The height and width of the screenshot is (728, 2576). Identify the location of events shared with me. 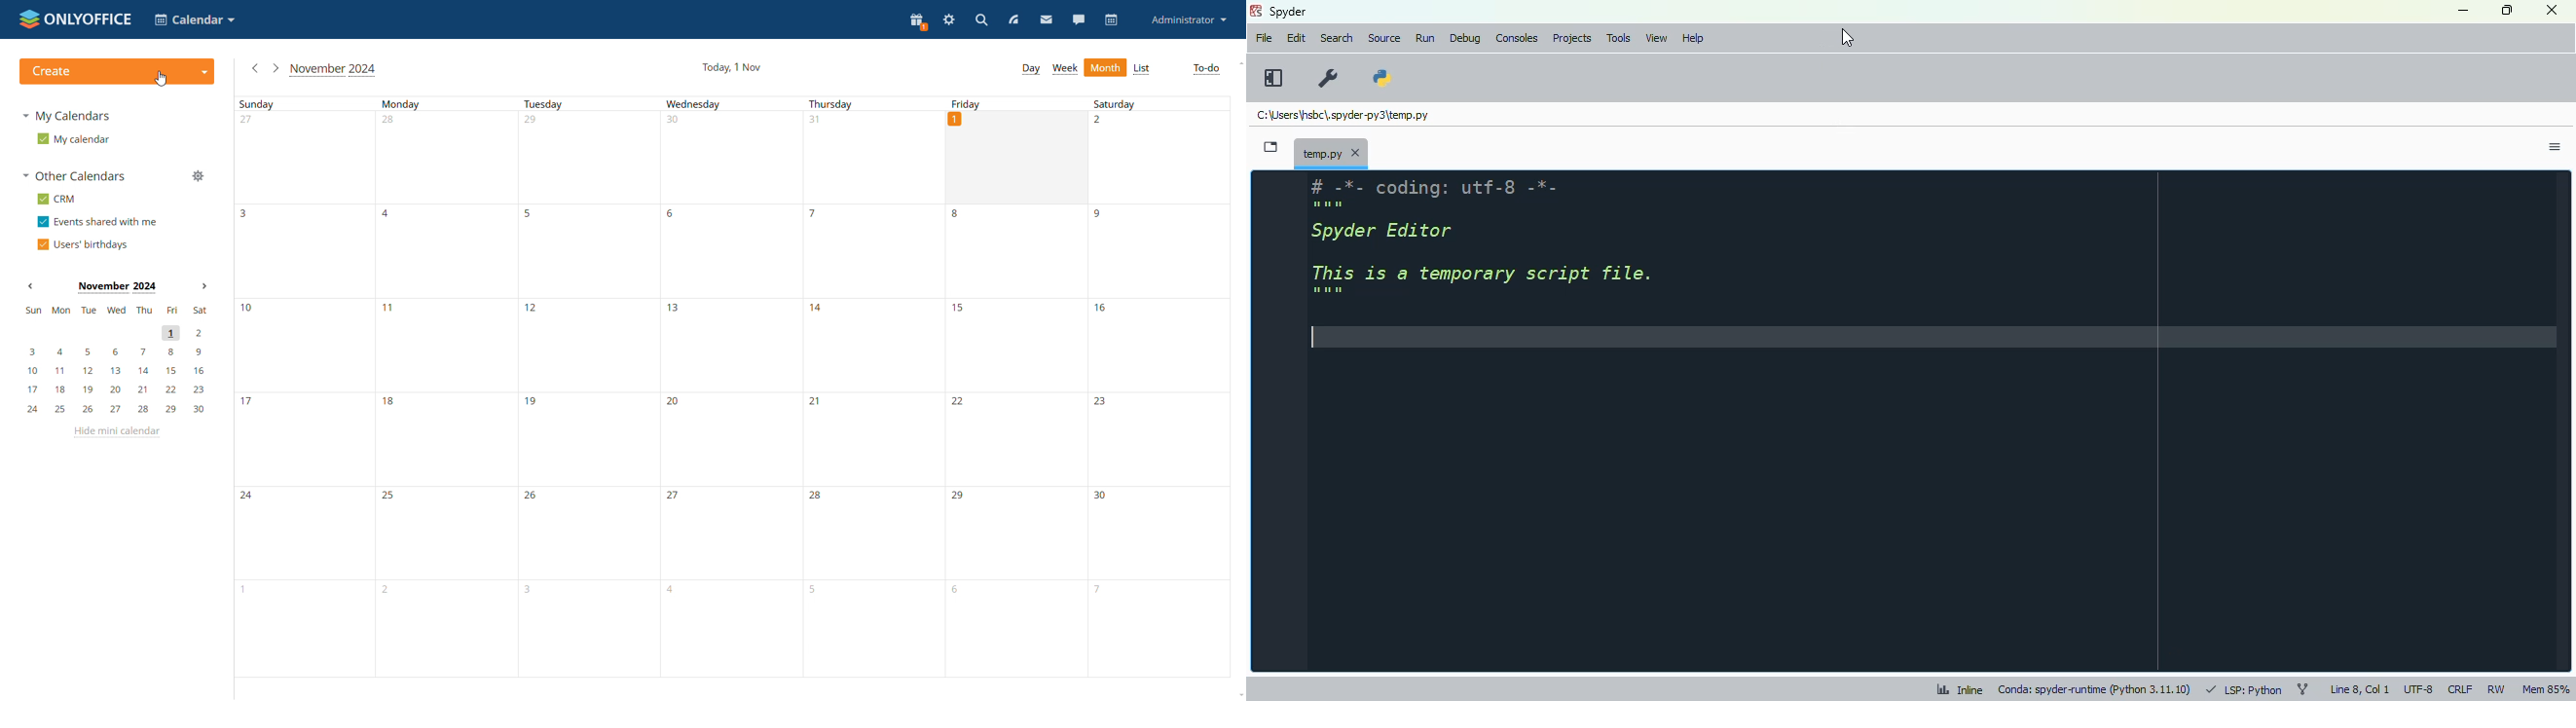
(97, 222).